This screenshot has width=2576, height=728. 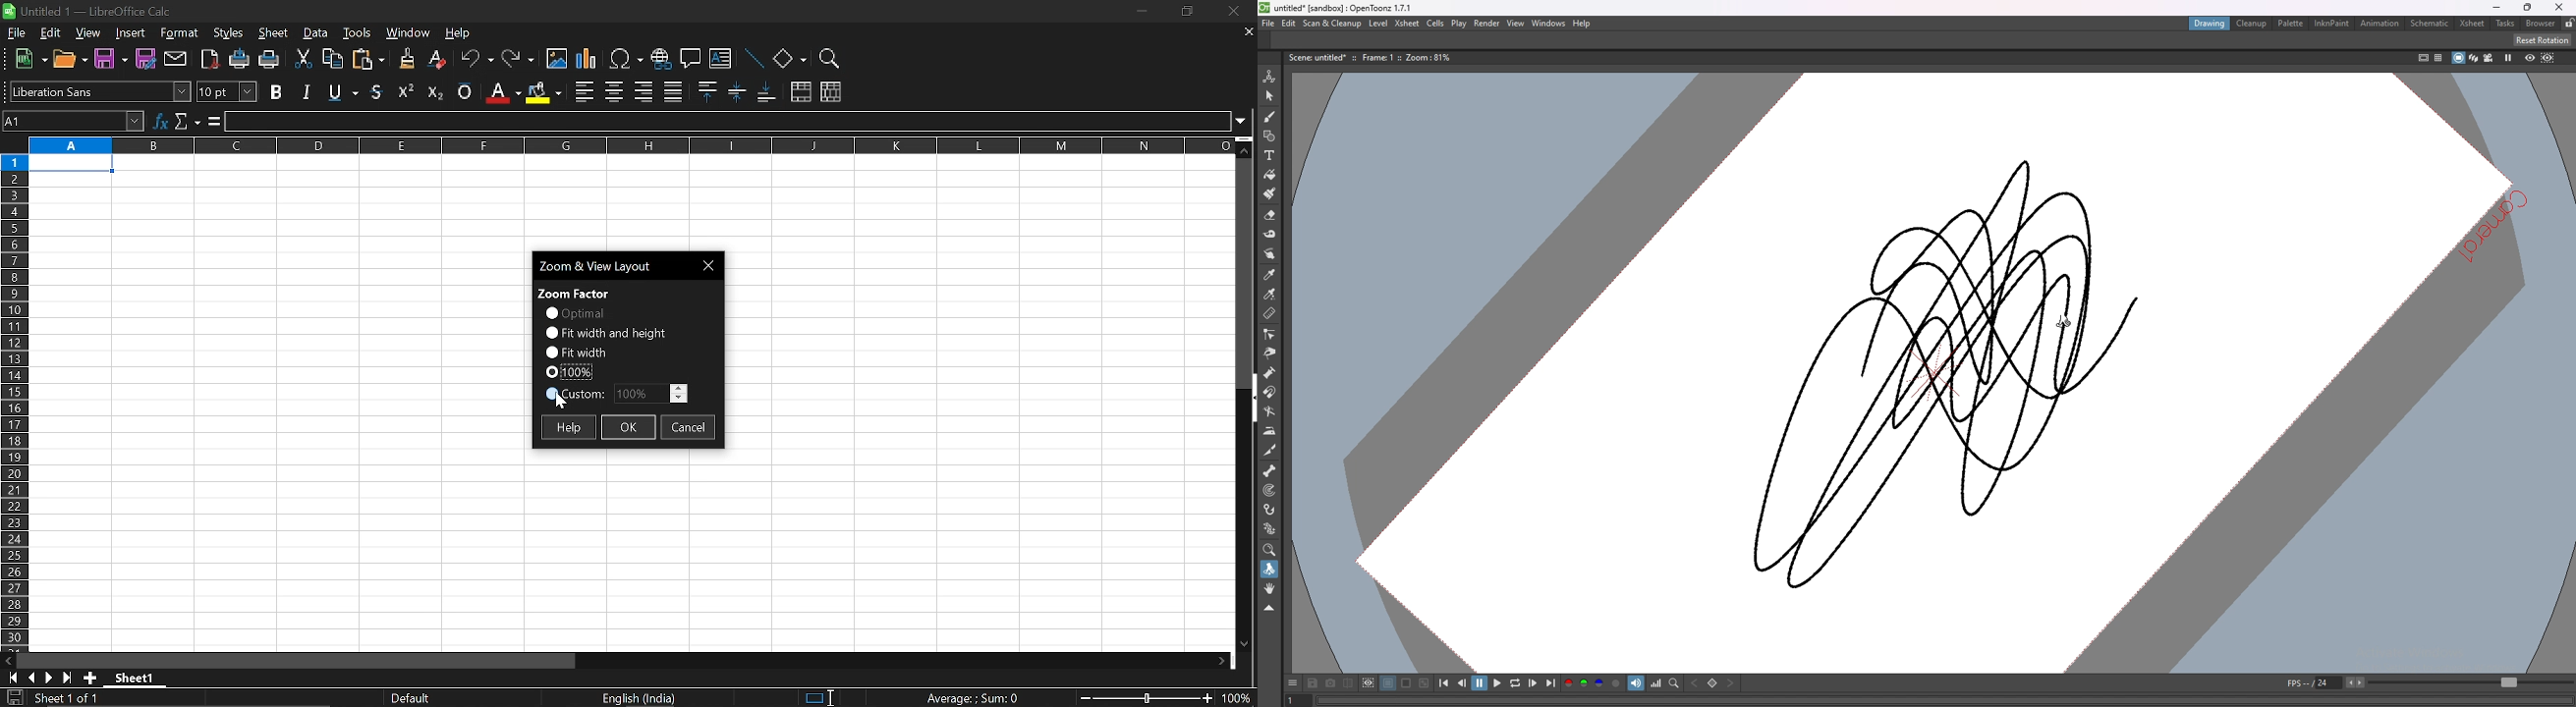 I want to click on expand formula bar, so click(x=1246, y=120).